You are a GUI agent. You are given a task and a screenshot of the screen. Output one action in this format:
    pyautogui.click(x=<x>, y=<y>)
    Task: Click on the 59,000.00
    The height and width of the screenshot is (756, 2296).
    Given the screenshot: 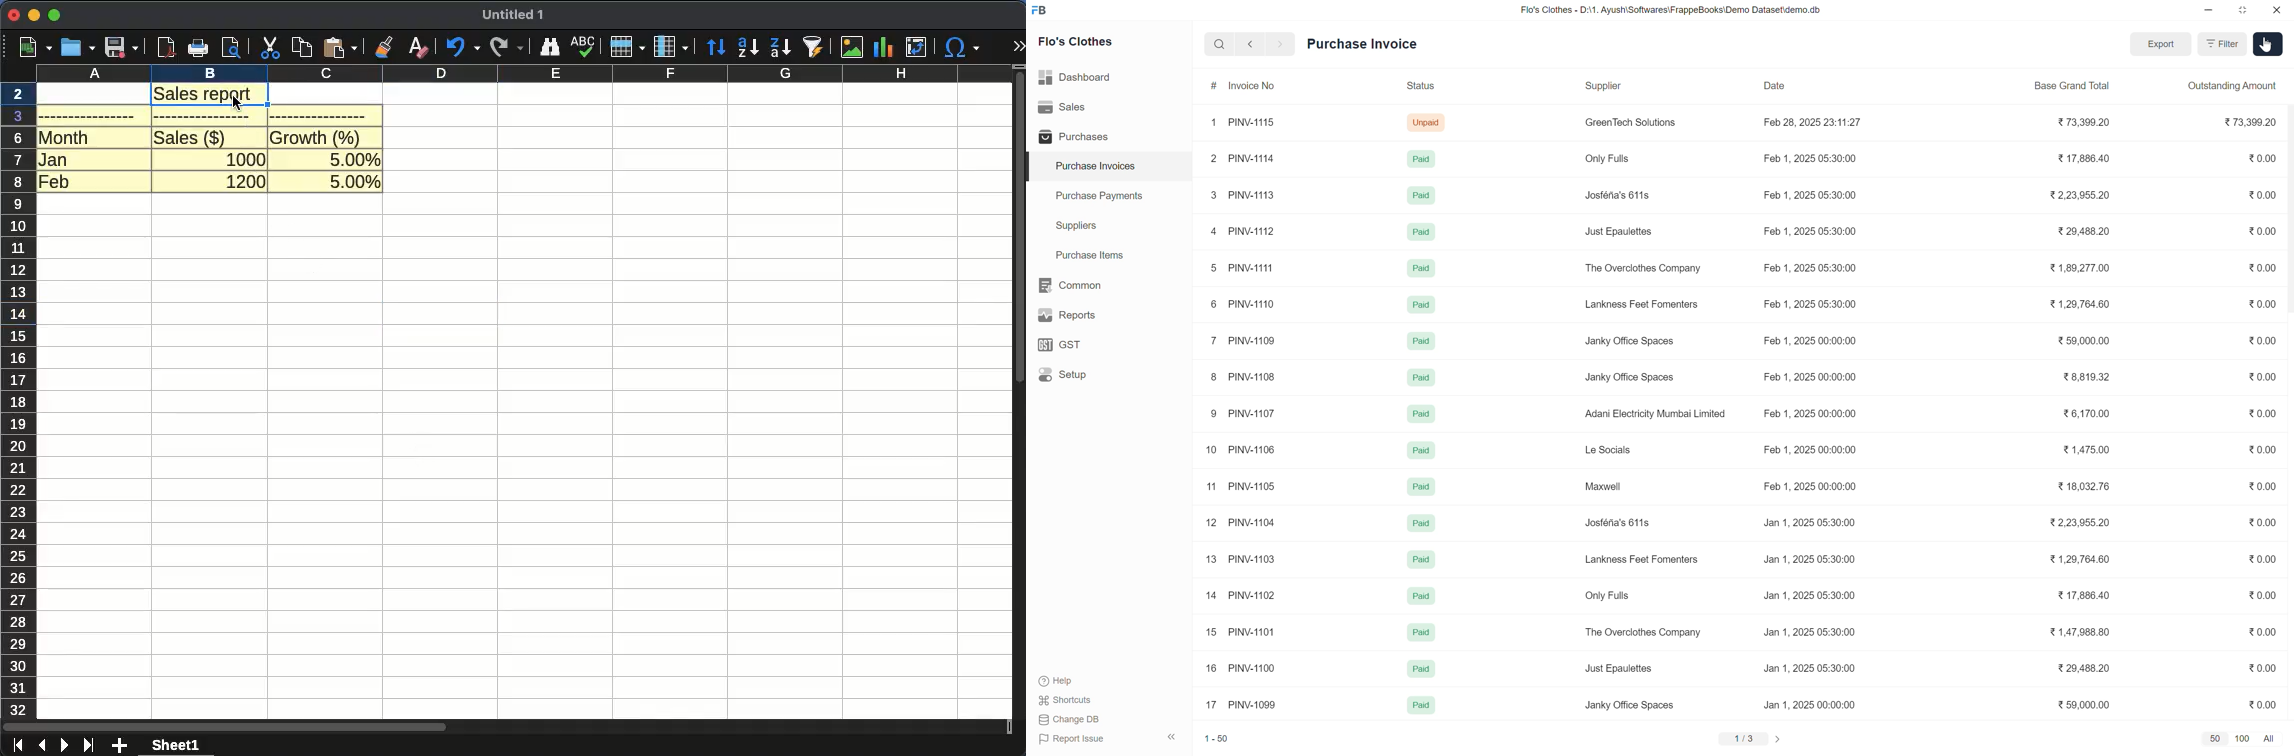 What is the action you would take?
    pyautogui.click(x=2087, y=702)
    